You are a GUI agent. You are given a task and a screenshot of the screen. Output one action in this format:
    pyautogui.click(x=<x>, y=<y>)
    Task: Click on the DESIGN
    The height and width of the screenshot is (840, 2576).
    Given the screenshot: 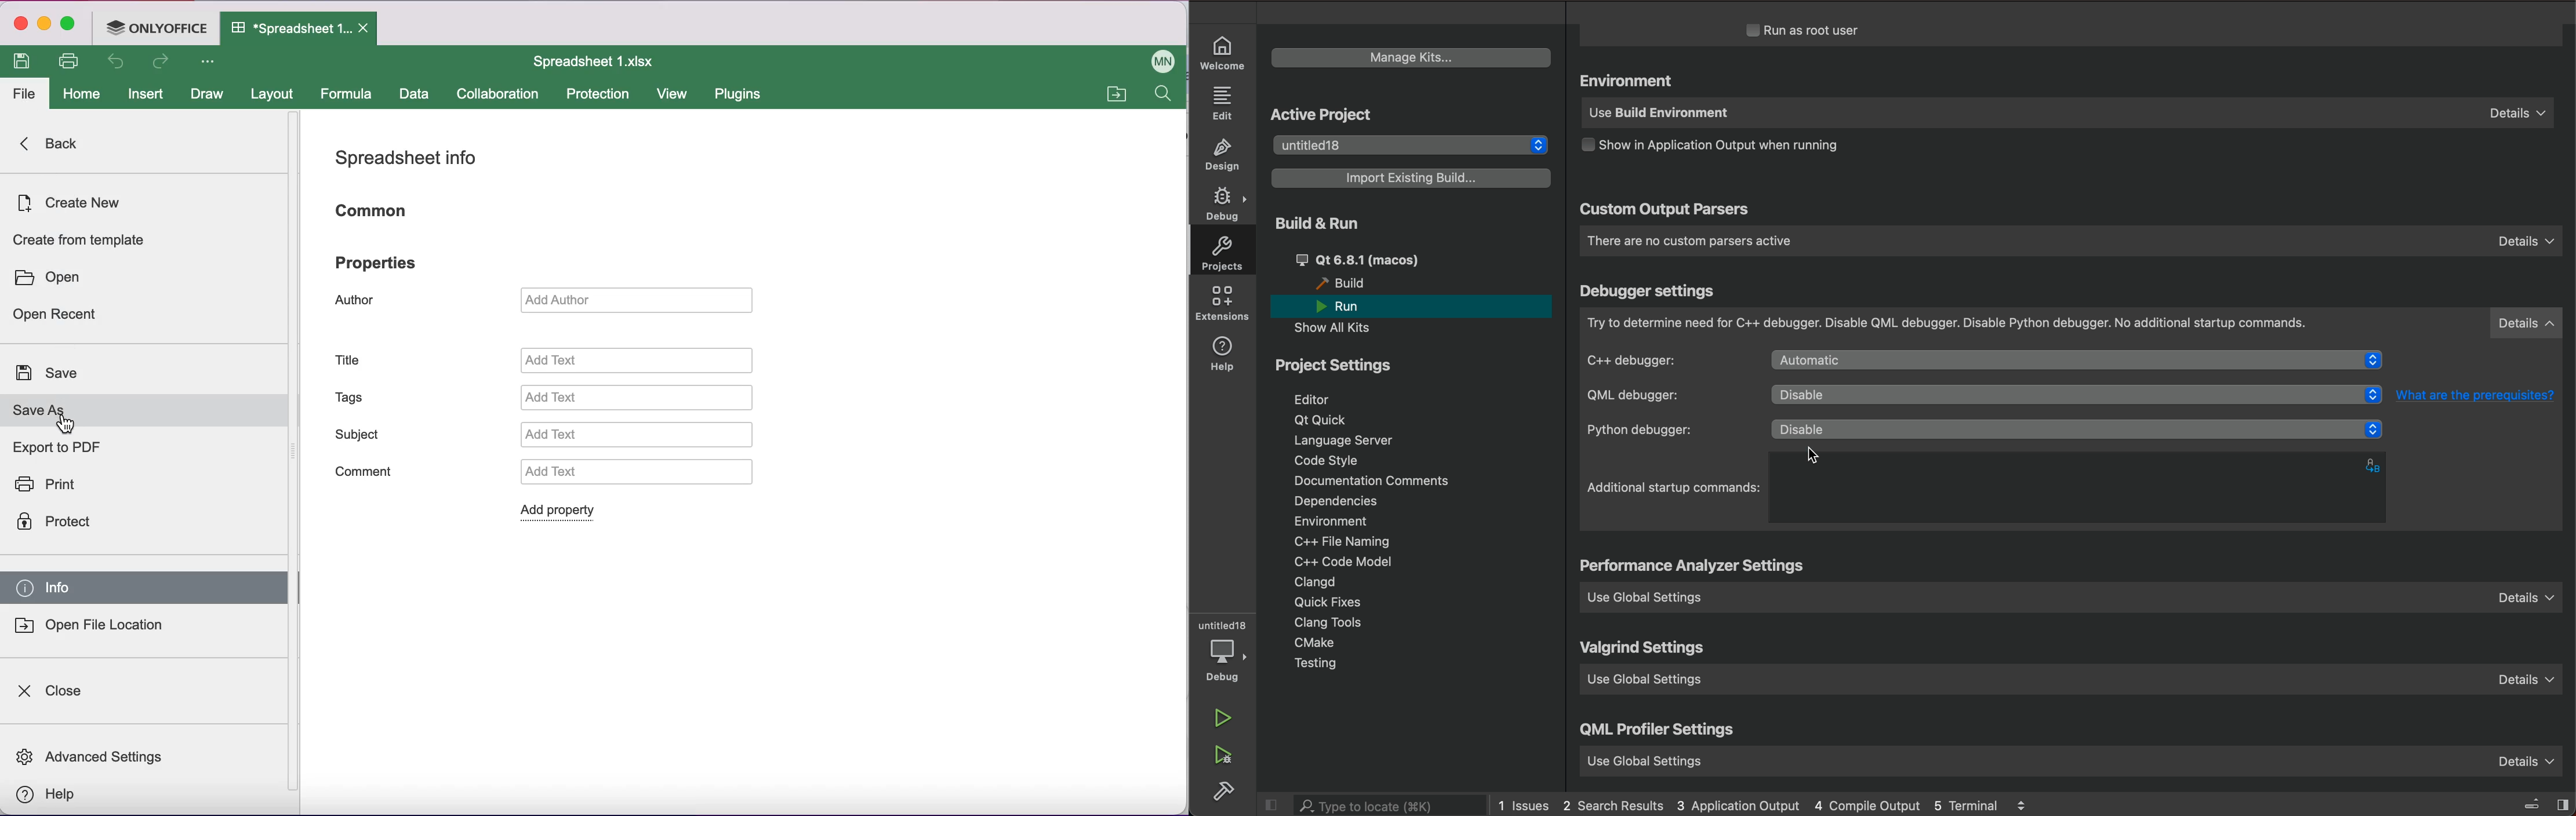 What is the action you would take?
    pyautogui.click(x=1226, y=156)
    